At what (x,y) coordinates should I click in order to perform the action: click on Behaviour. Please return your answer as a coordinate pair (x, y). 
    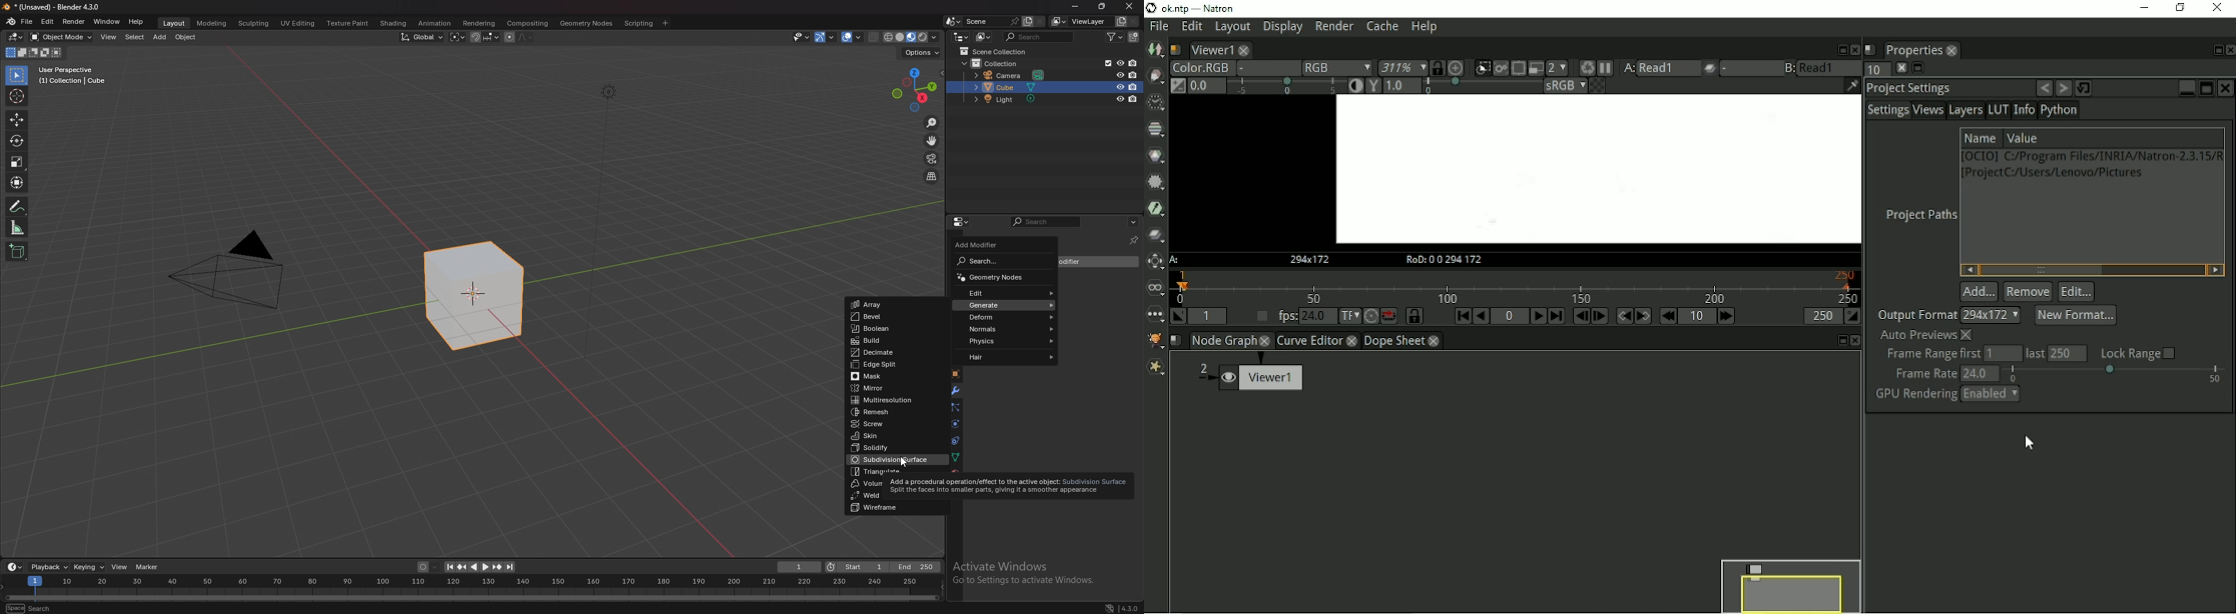
    Looking at the image, I should click on (1390, 316).